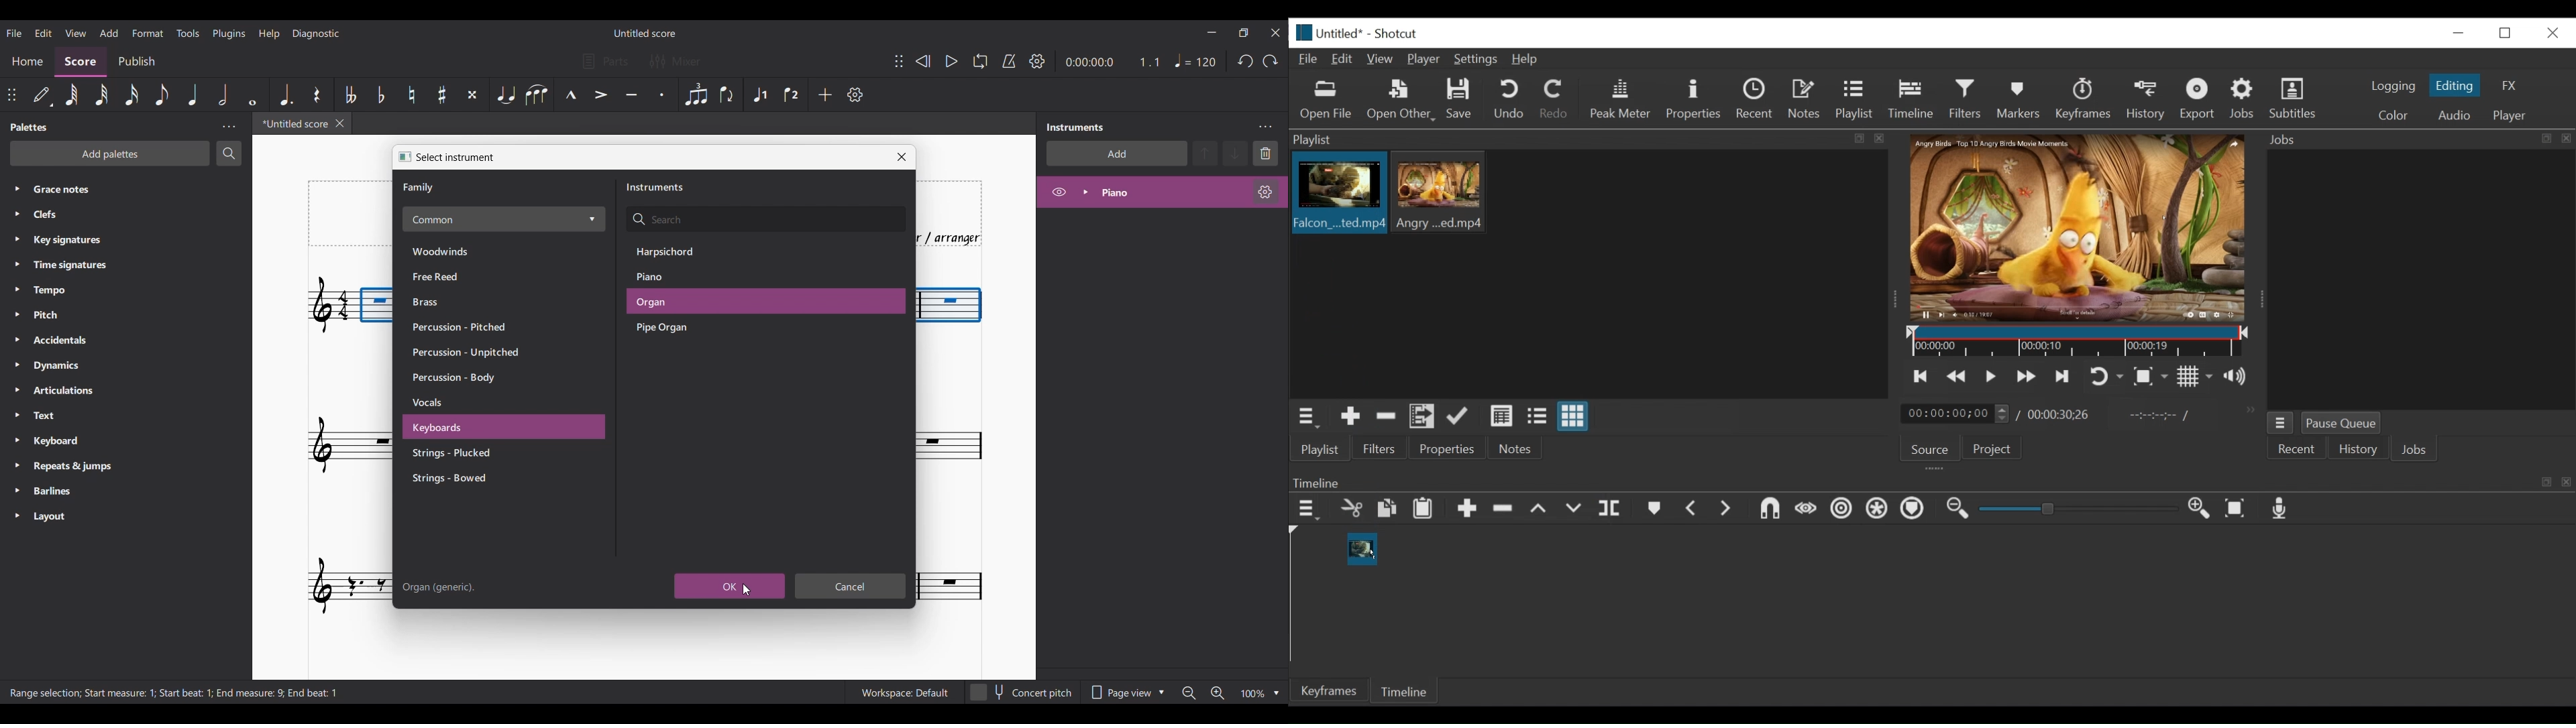  Describe the element at coordinates (2551, 32) in the screenshot. I see `close` at that location.